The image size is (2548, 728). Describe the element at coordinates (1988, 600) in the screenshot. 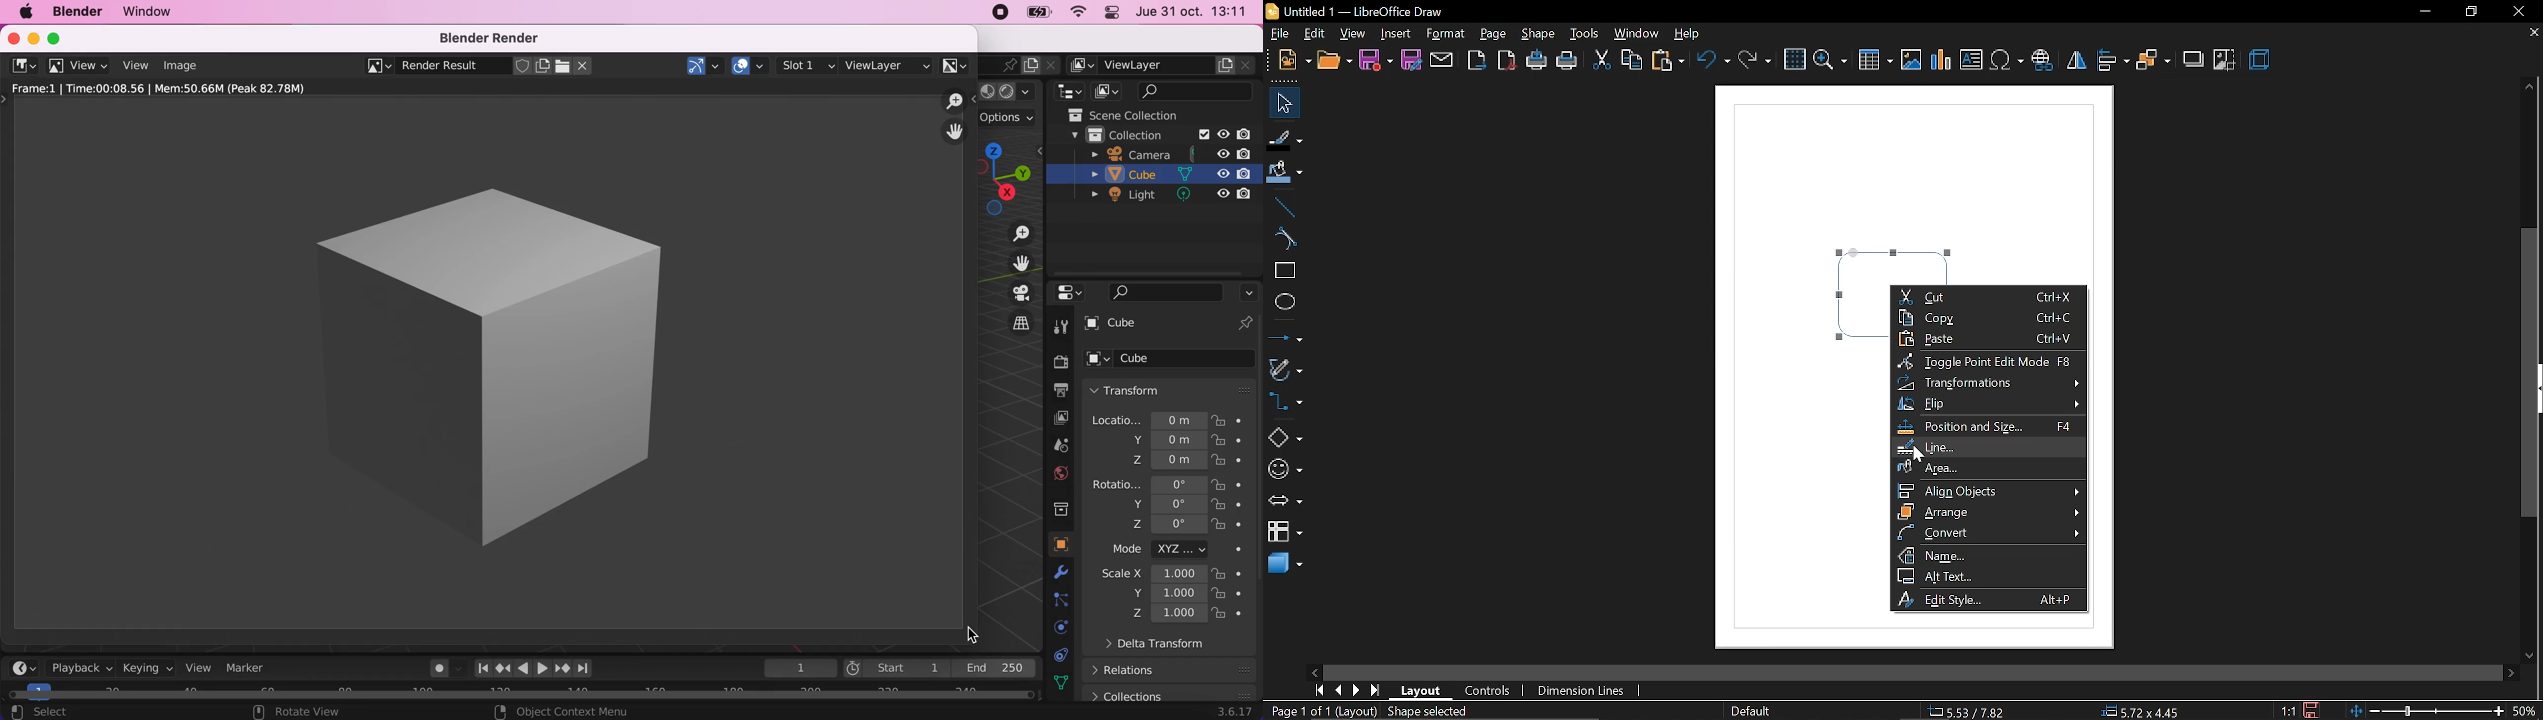

I see `edit style` at that location.